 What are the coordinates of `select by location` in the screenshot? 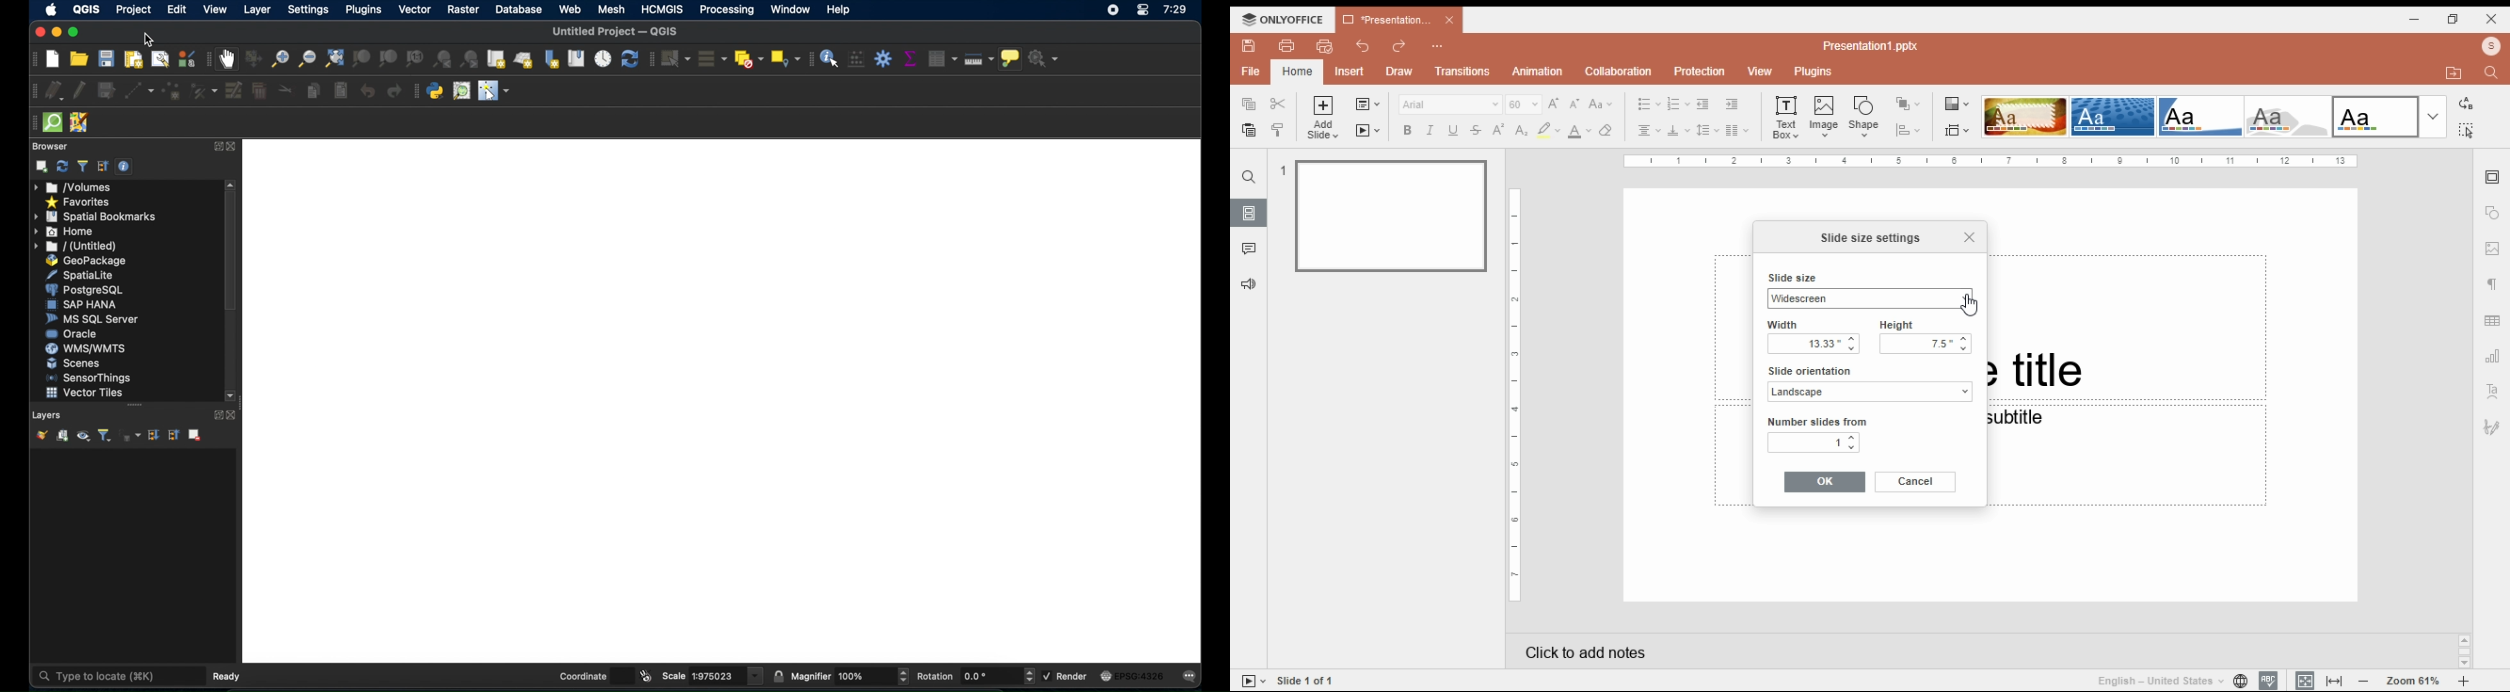 It's located at (785, 58).